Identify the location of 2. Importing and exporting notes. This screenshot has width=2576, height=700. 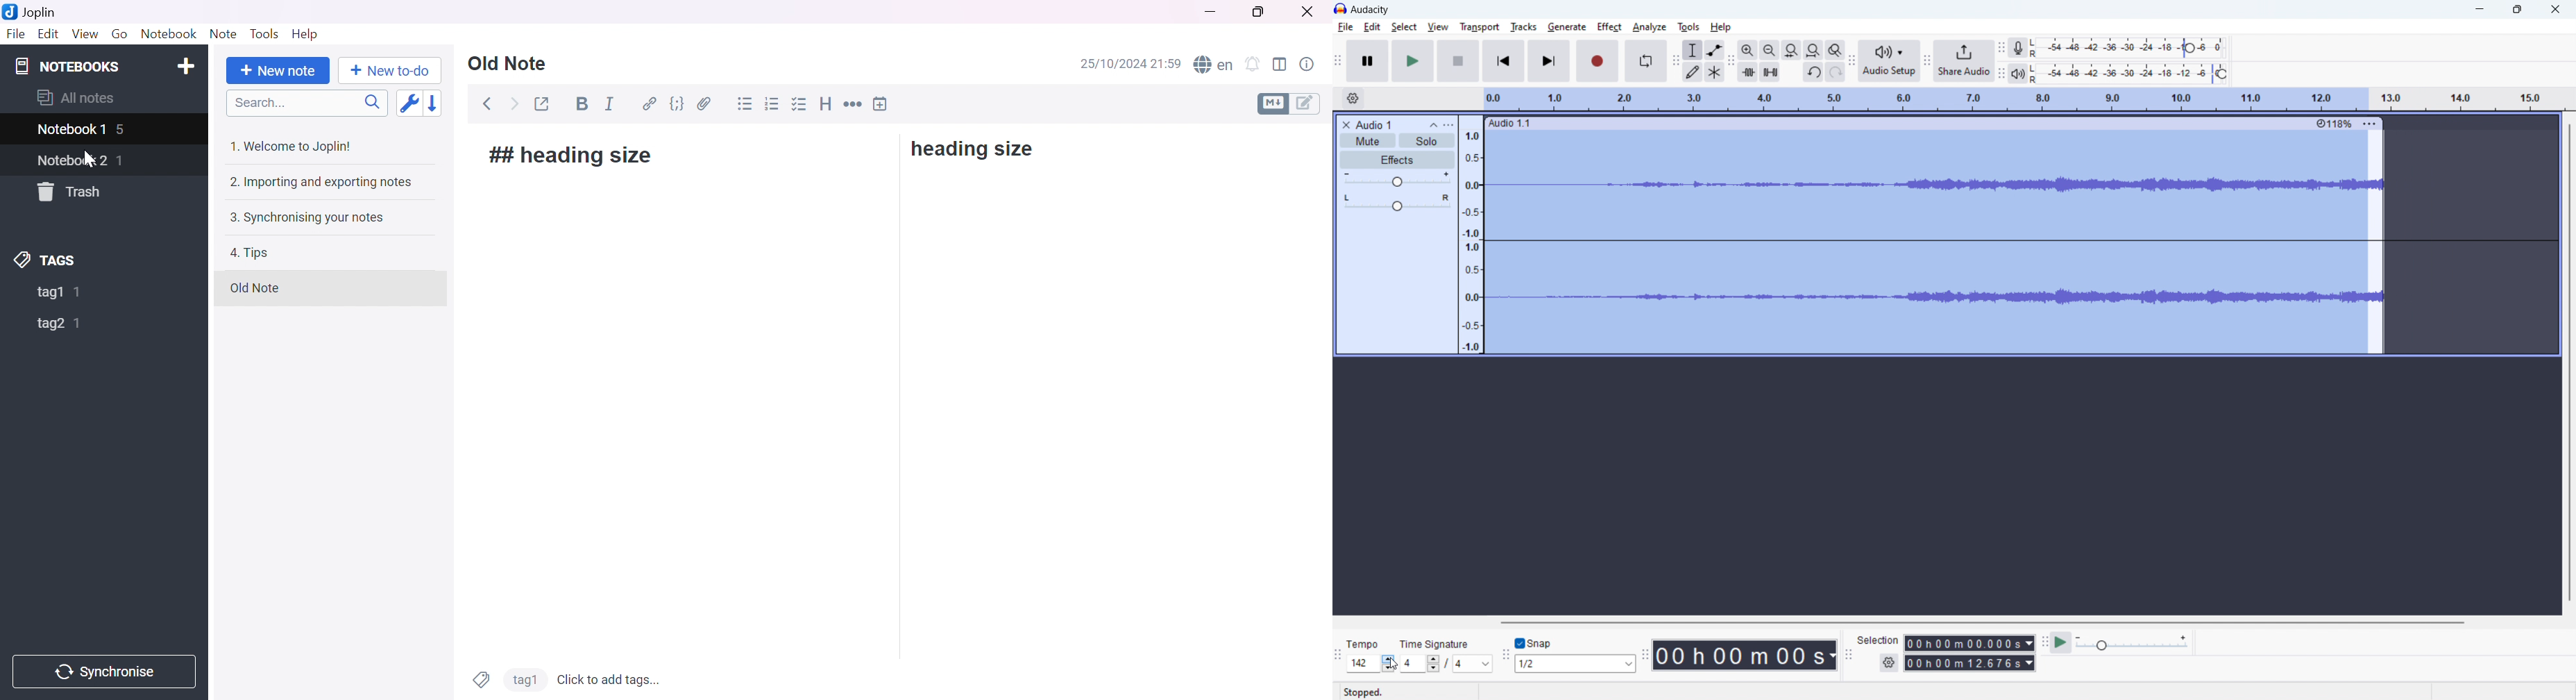
(320, 182).